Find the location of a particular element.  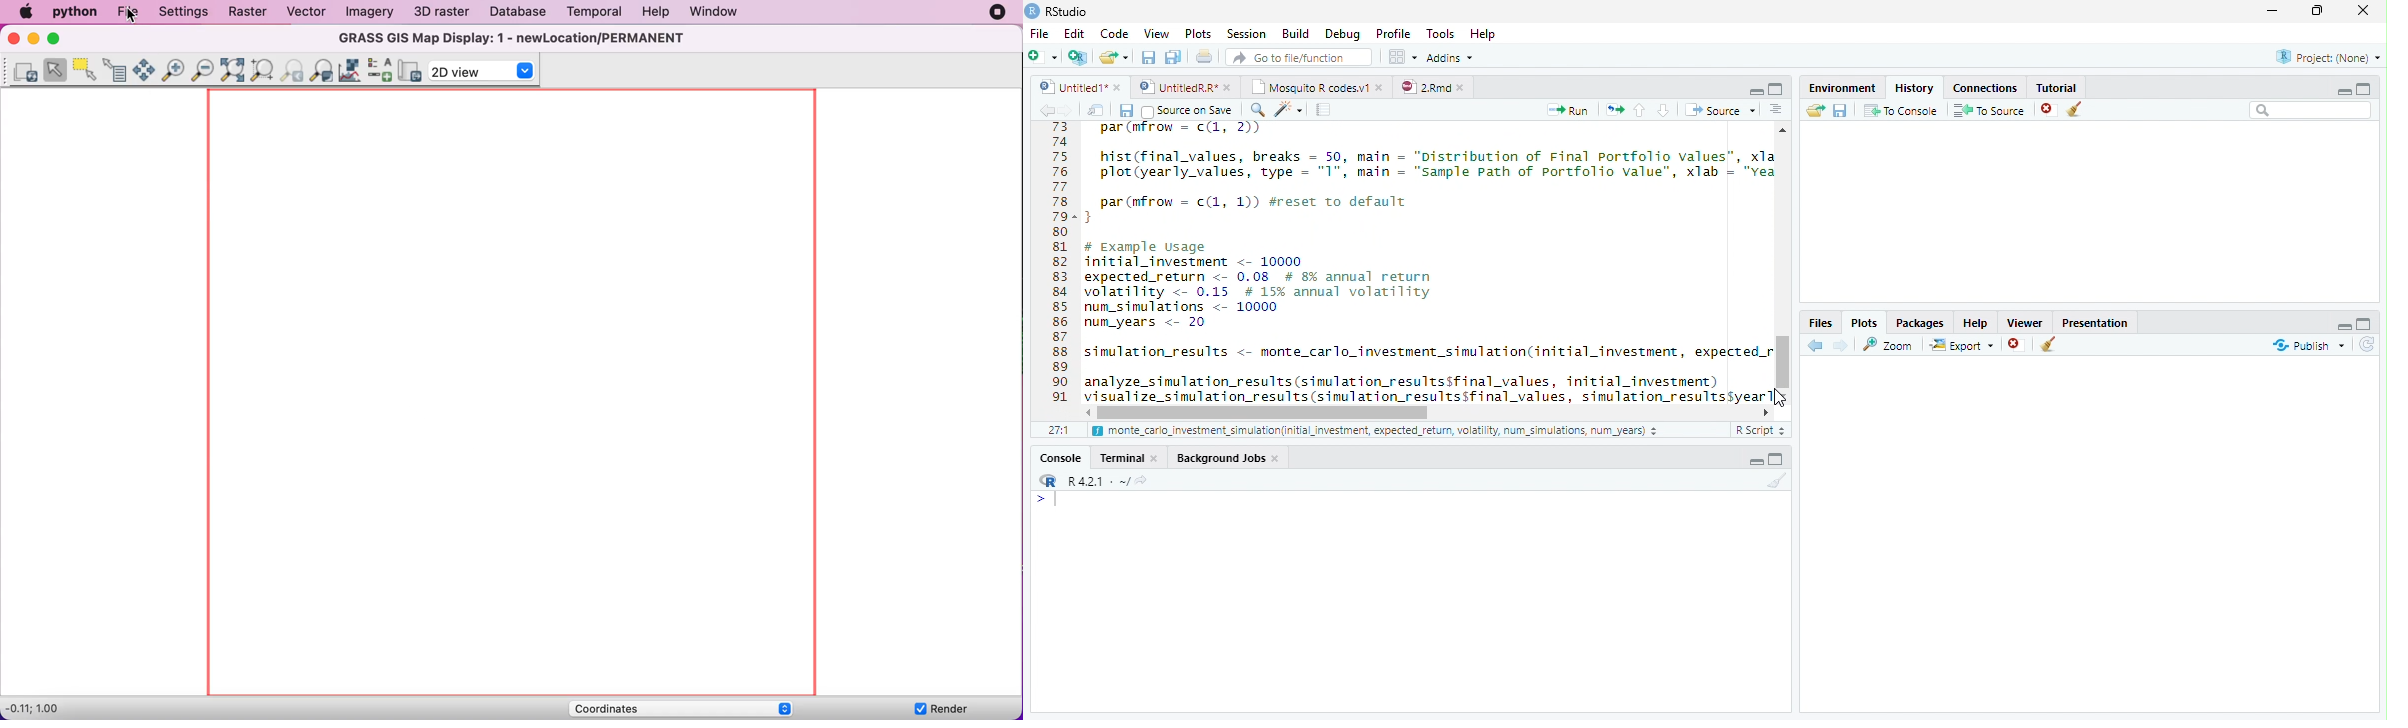

Refresh List is located at coordinates (2368, 345).